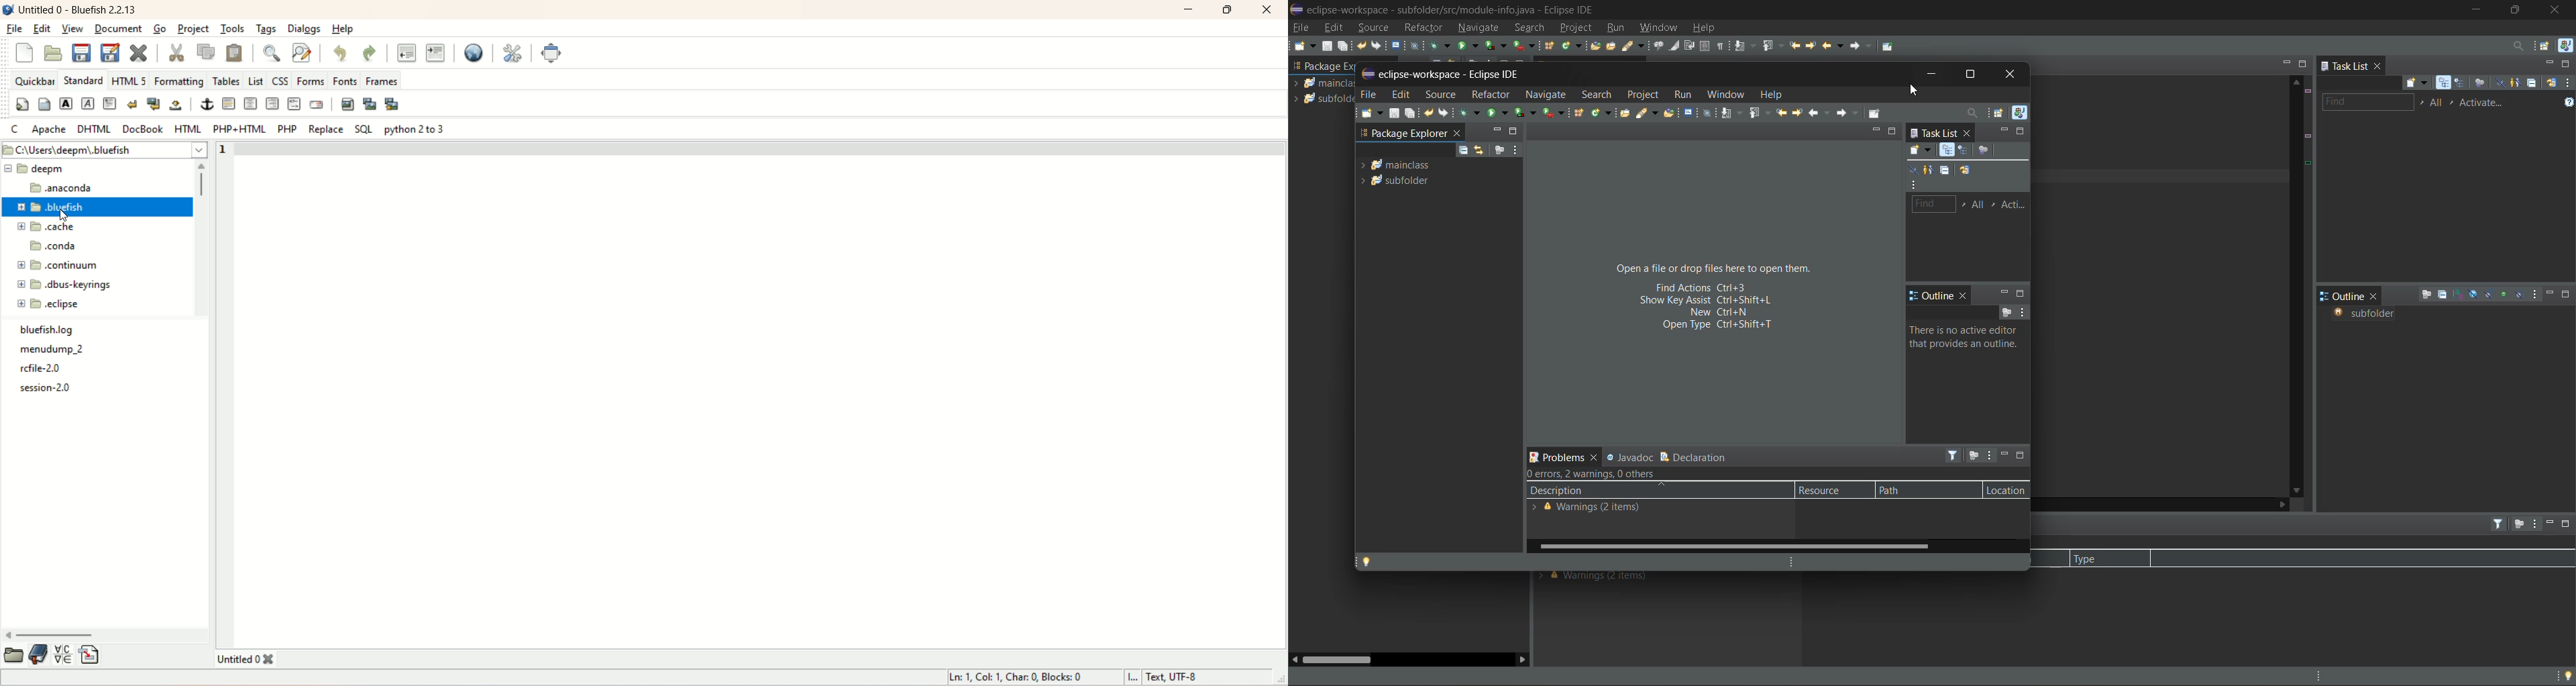  Describe the element at coordinates (1526, 113) in the screenshot. I see `coverage` at that location.